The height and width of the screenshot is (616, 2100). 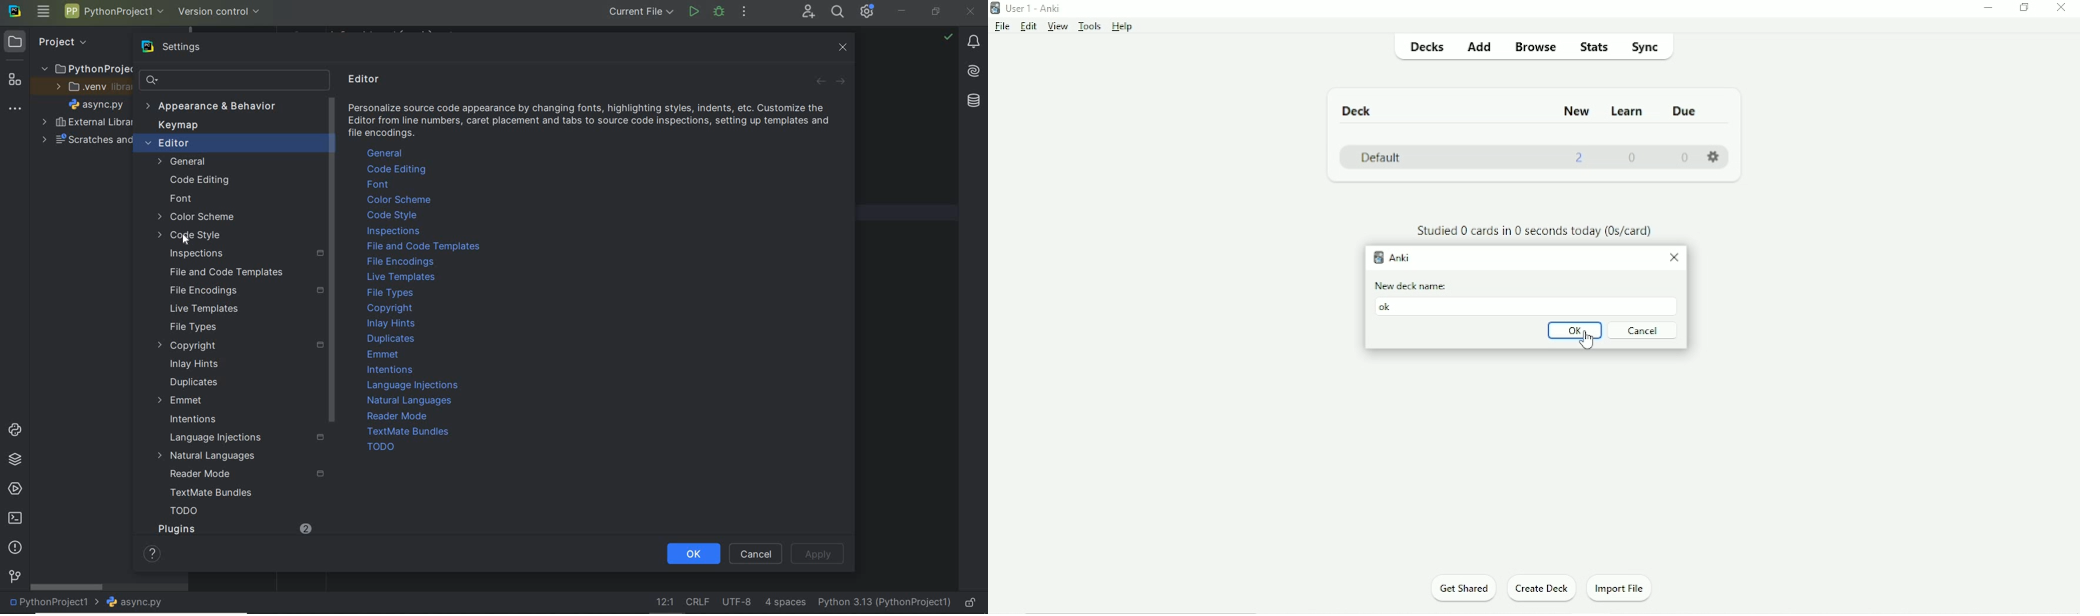 What do you see at coordinates (1533, 230) in the screenshot?
I see `Studied 0 cards in 0 seconds today.` at bounding box center [1533, 230].